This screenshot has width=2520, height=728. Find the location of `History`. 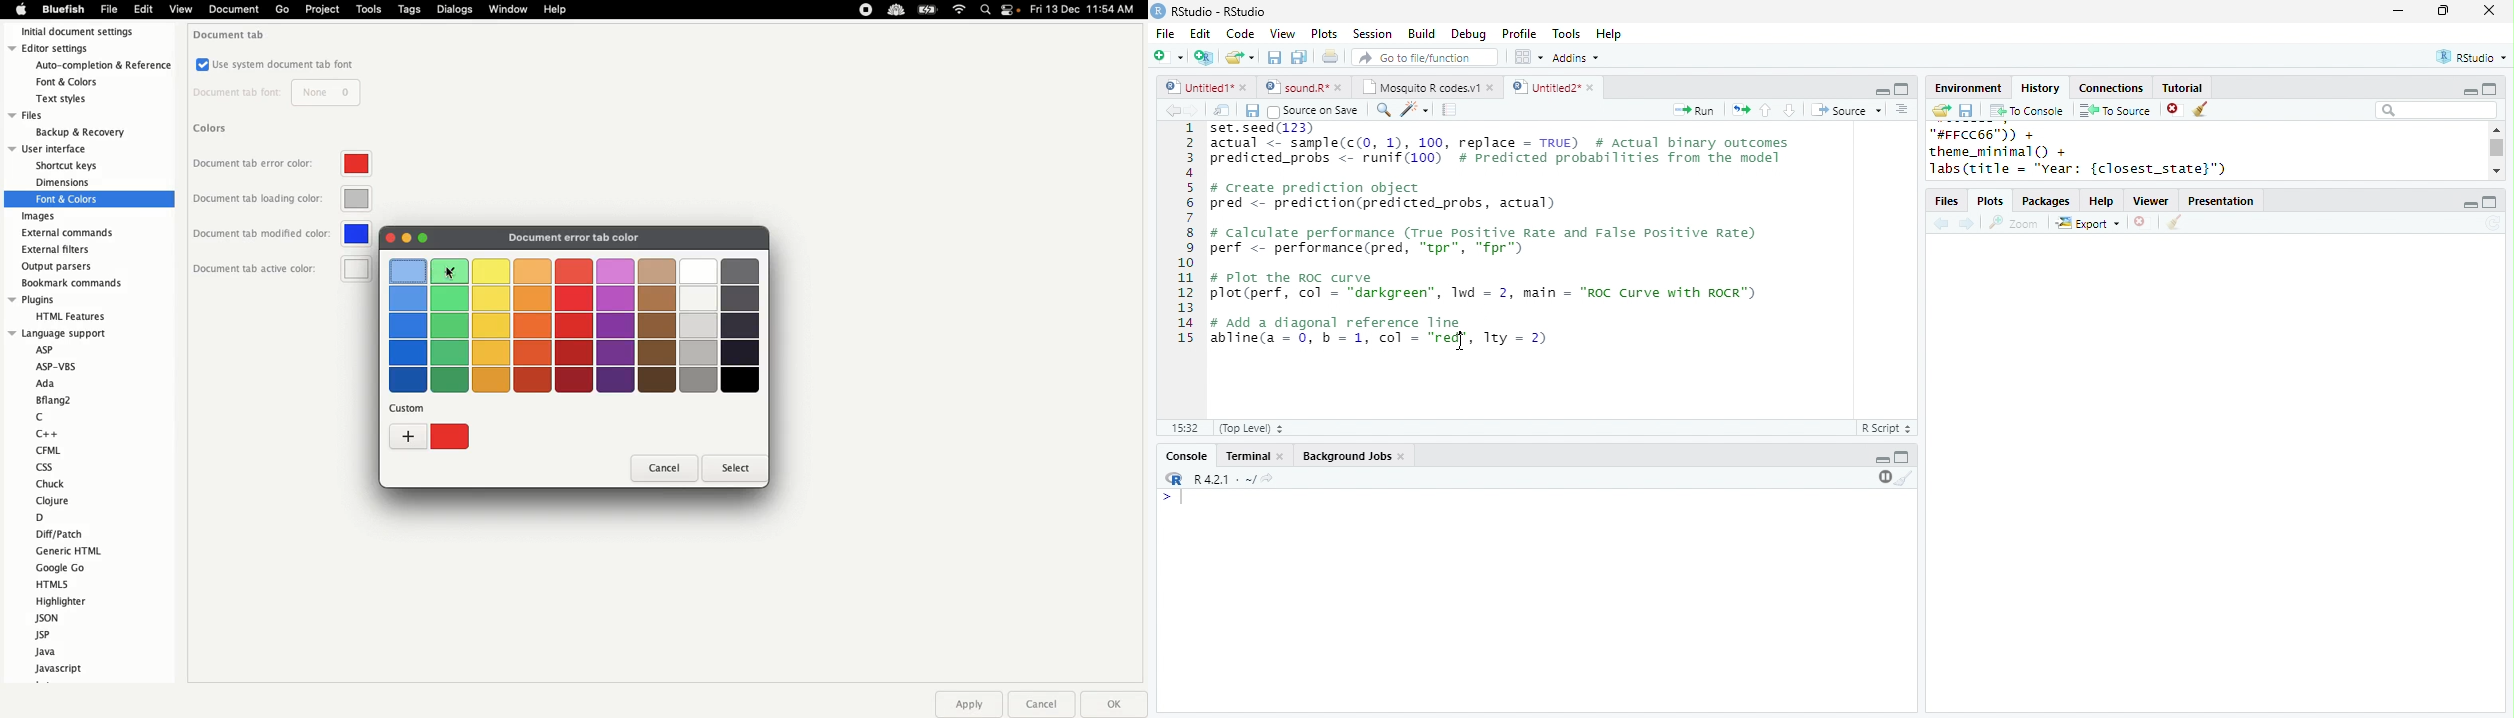

History is located at coordinates (2040, 88).